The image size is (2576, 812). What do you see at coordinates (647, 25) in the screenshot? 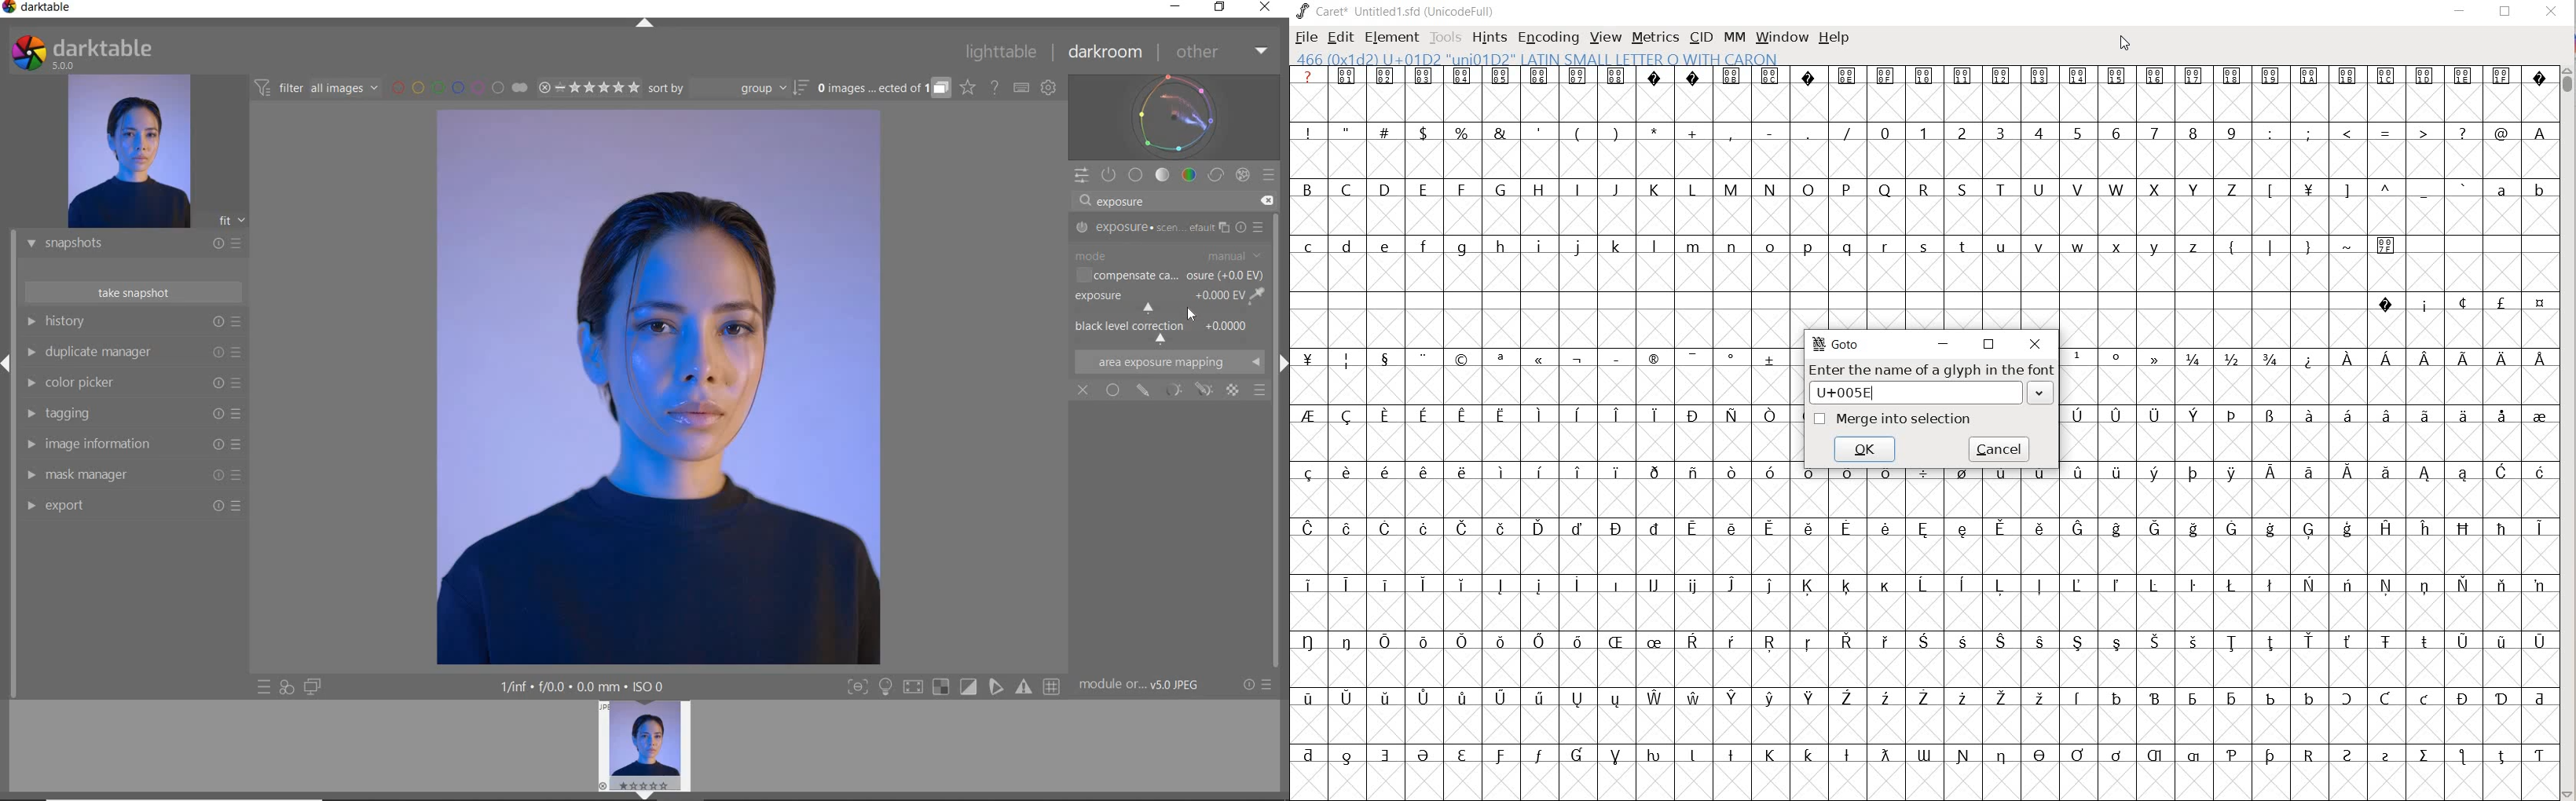
I see `EXPAND/COLLAPSE` at bounding box center [647, 25].